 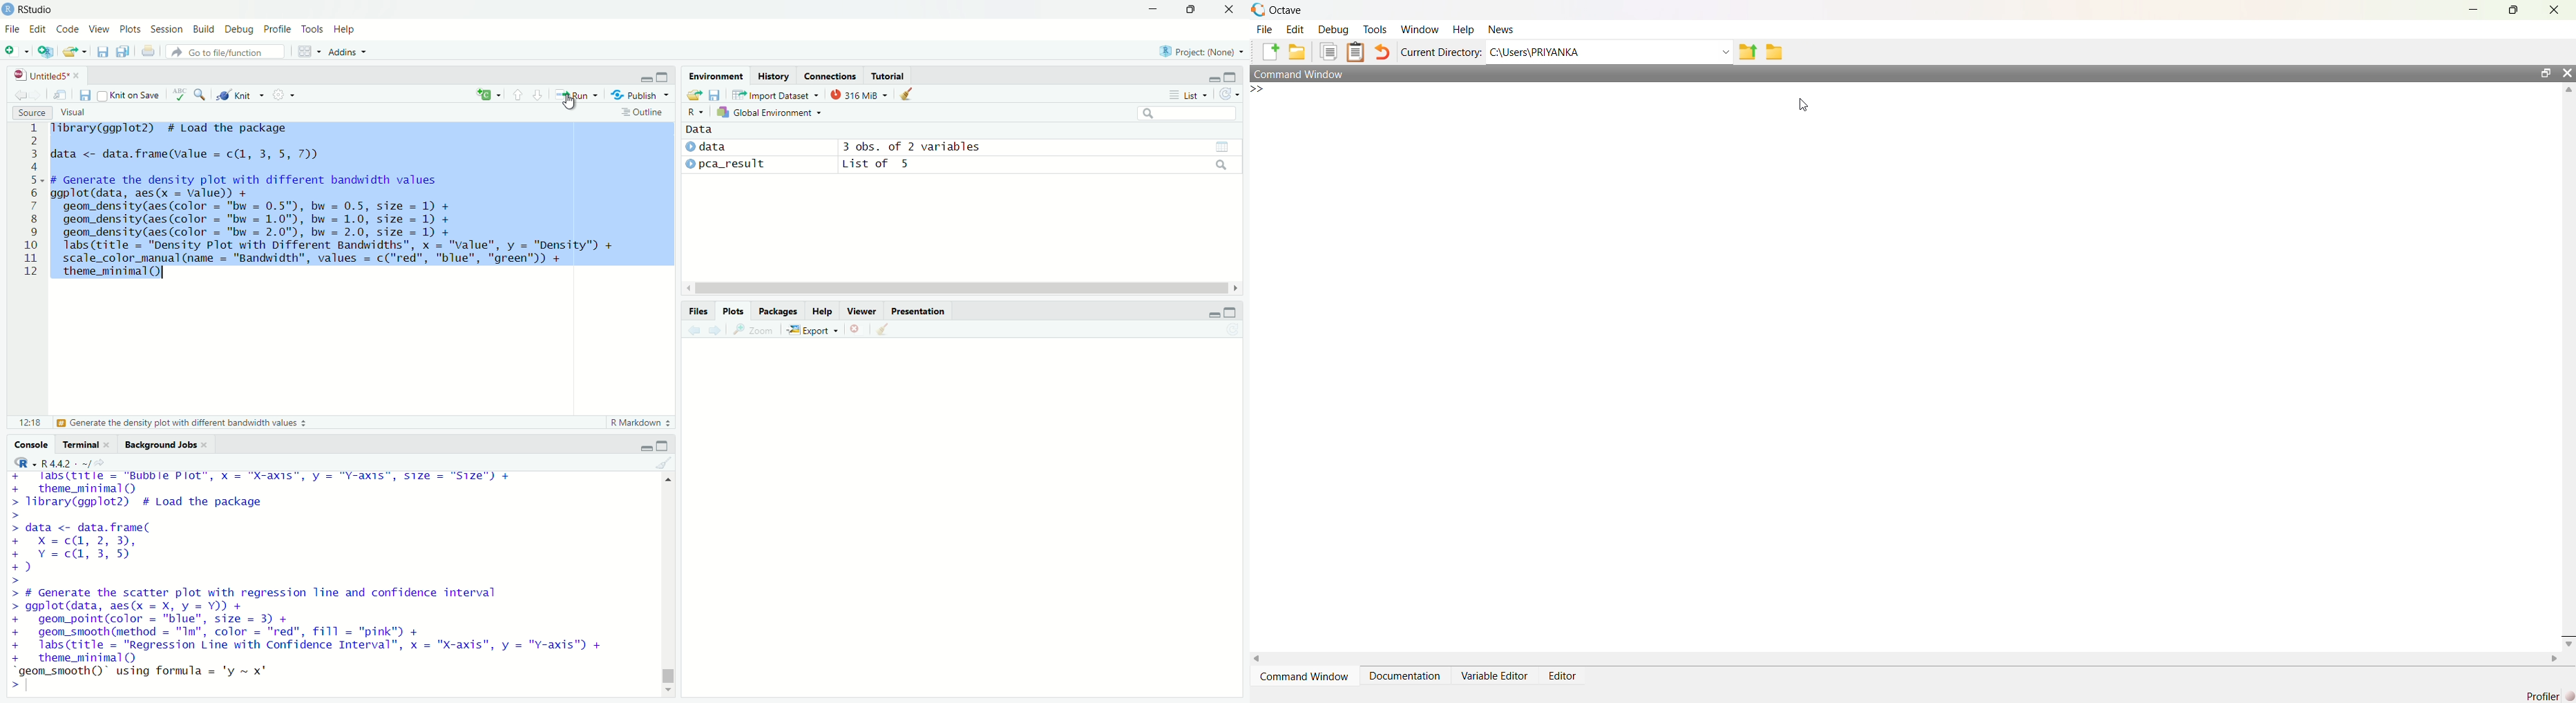 I want to click on minimize, so click(x=1153, y=9).